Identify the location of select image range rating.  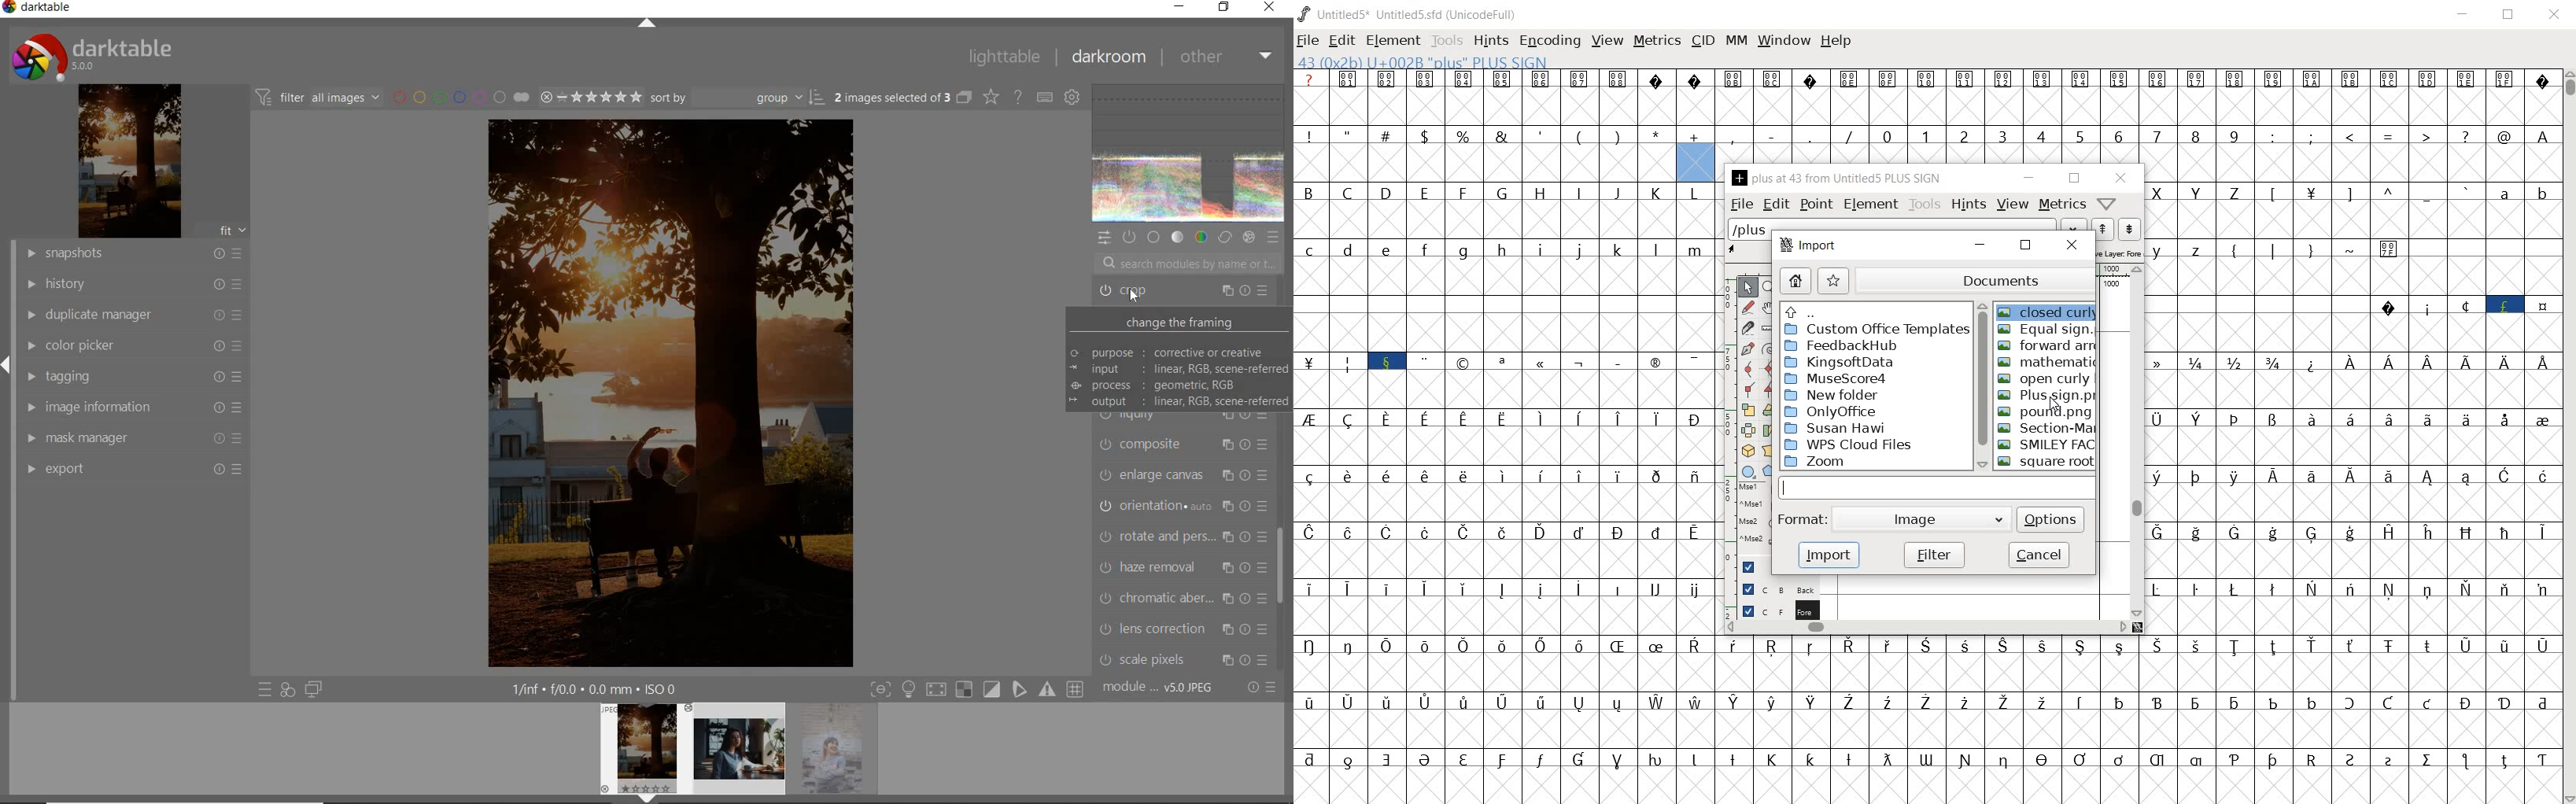
(588, 97).